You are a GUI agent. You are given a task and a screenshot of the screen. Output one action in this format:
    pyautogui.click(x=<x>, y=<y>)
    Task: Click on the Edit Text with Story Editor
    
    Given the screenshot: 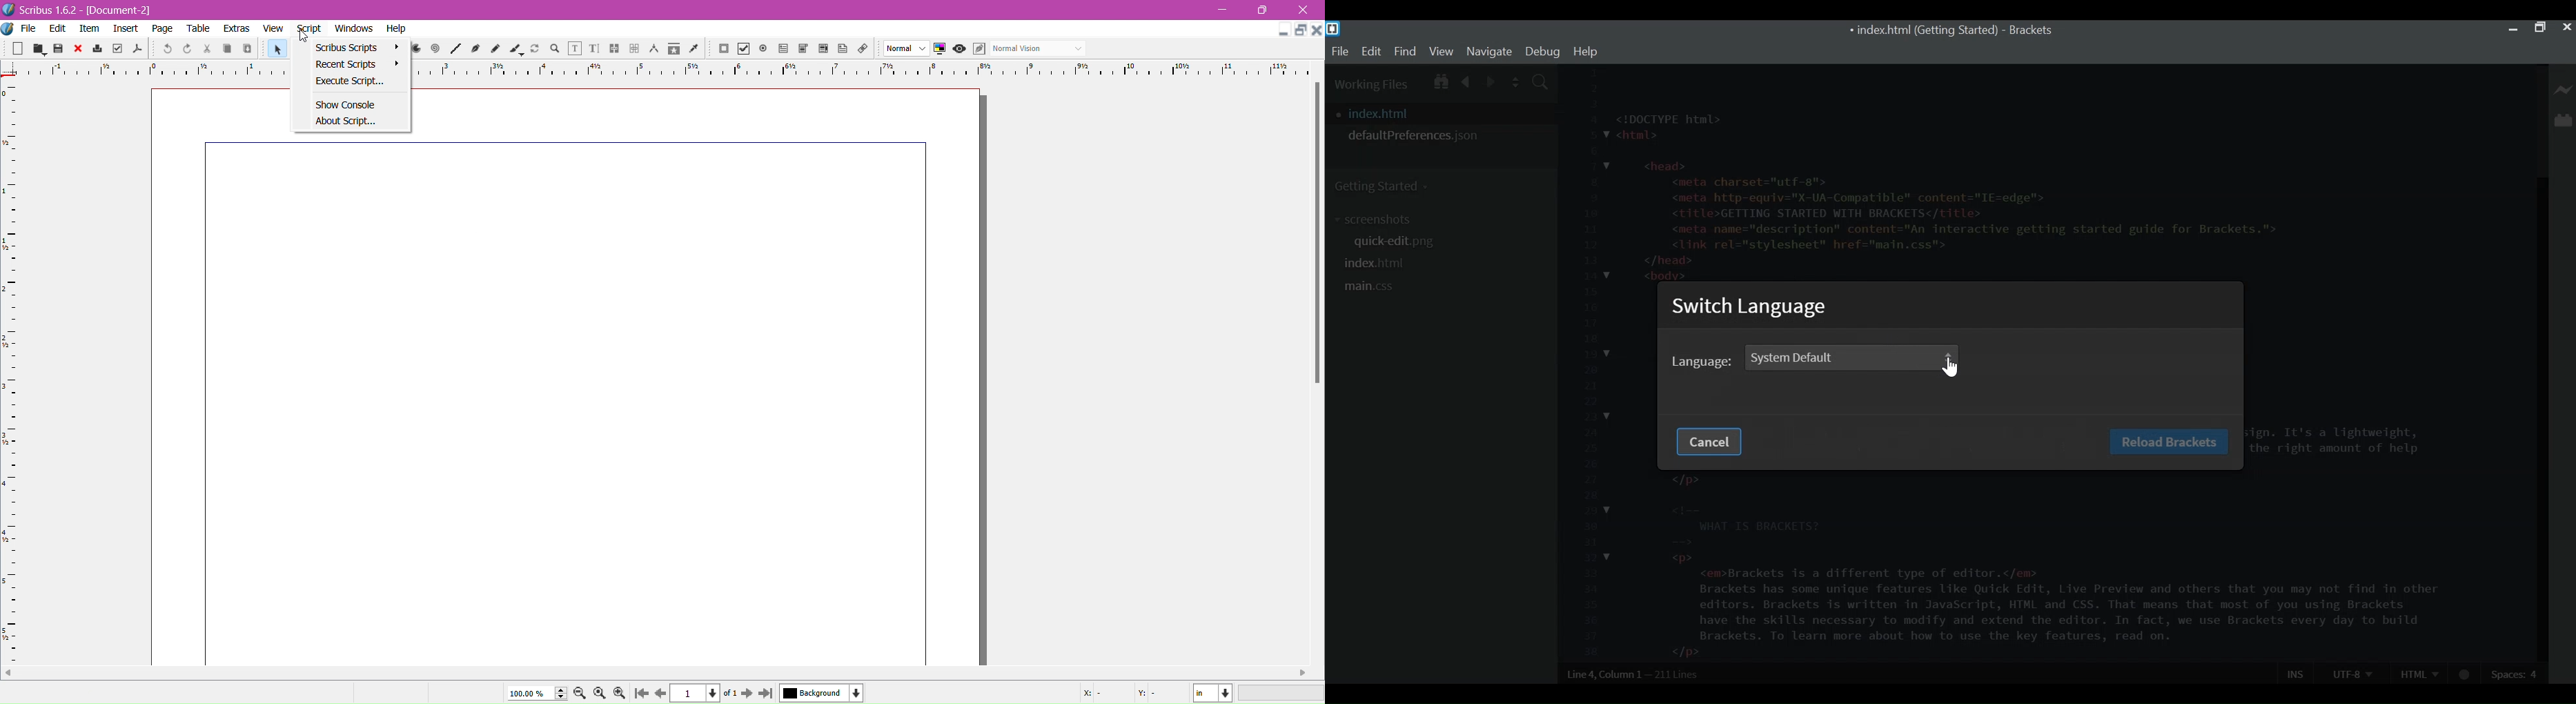 What is the action you would take?
    pyautogui.click(x=594, y=48)
    